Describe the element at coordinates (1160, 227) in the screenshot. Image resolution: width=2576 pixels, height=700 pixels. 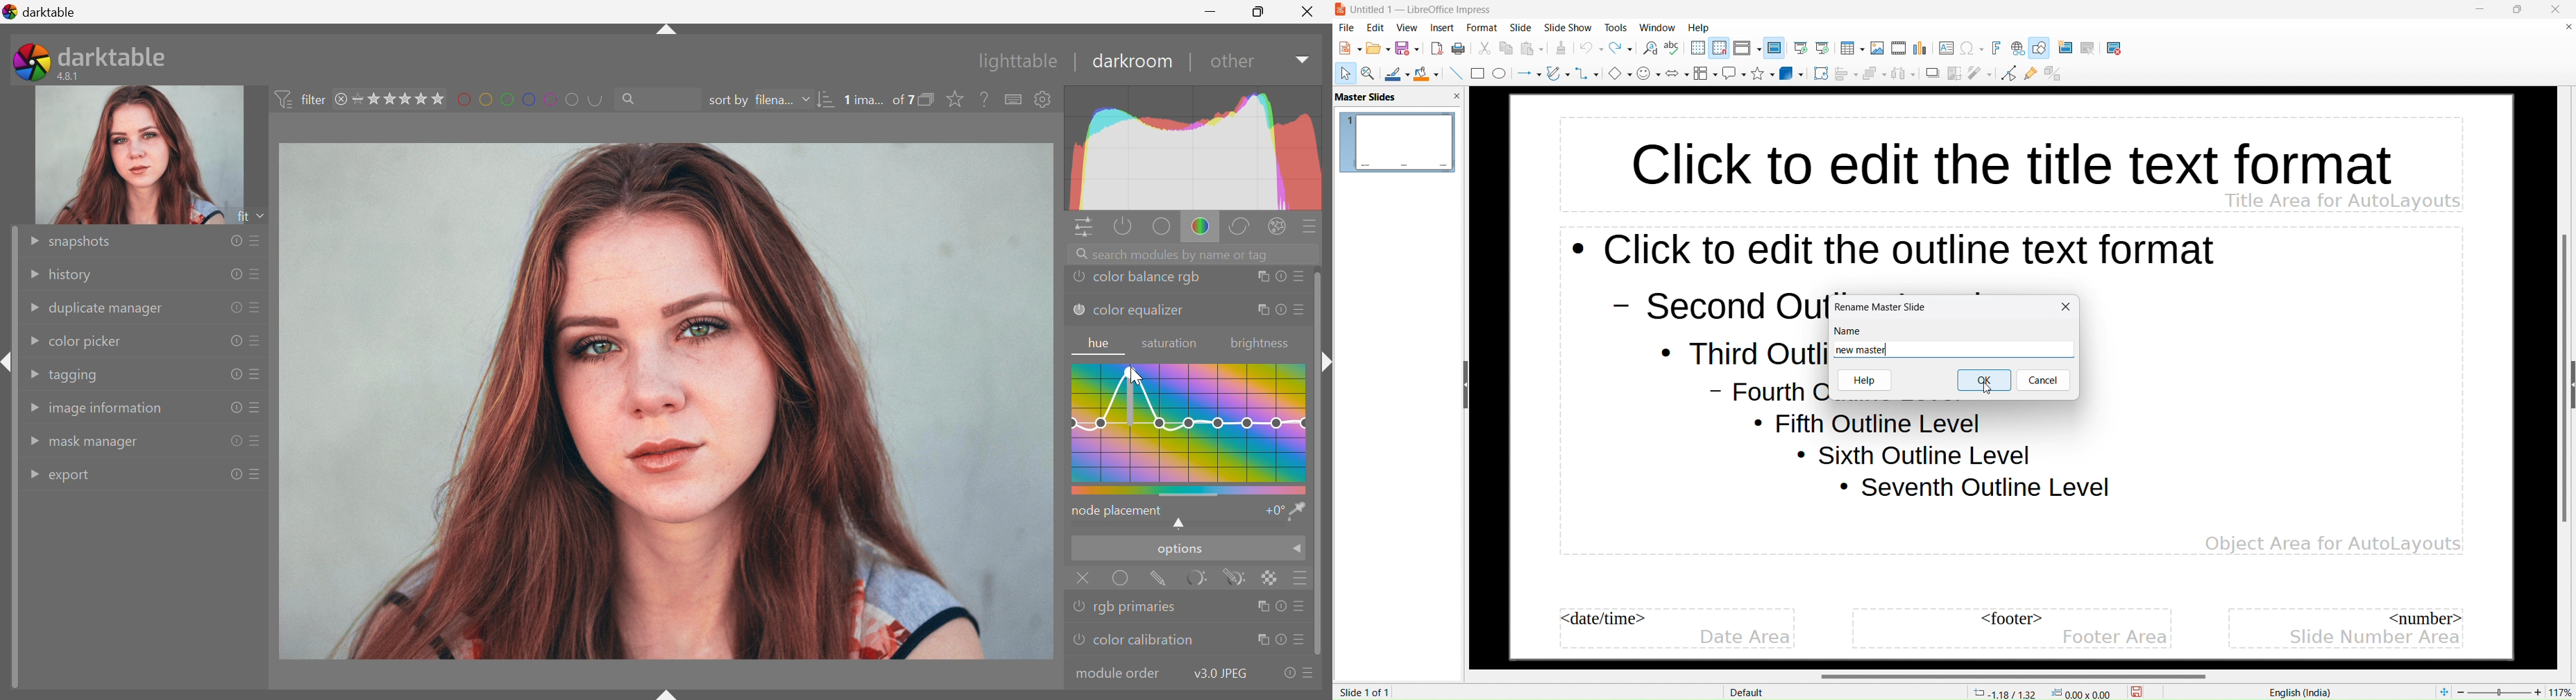
I see `base` at that location.